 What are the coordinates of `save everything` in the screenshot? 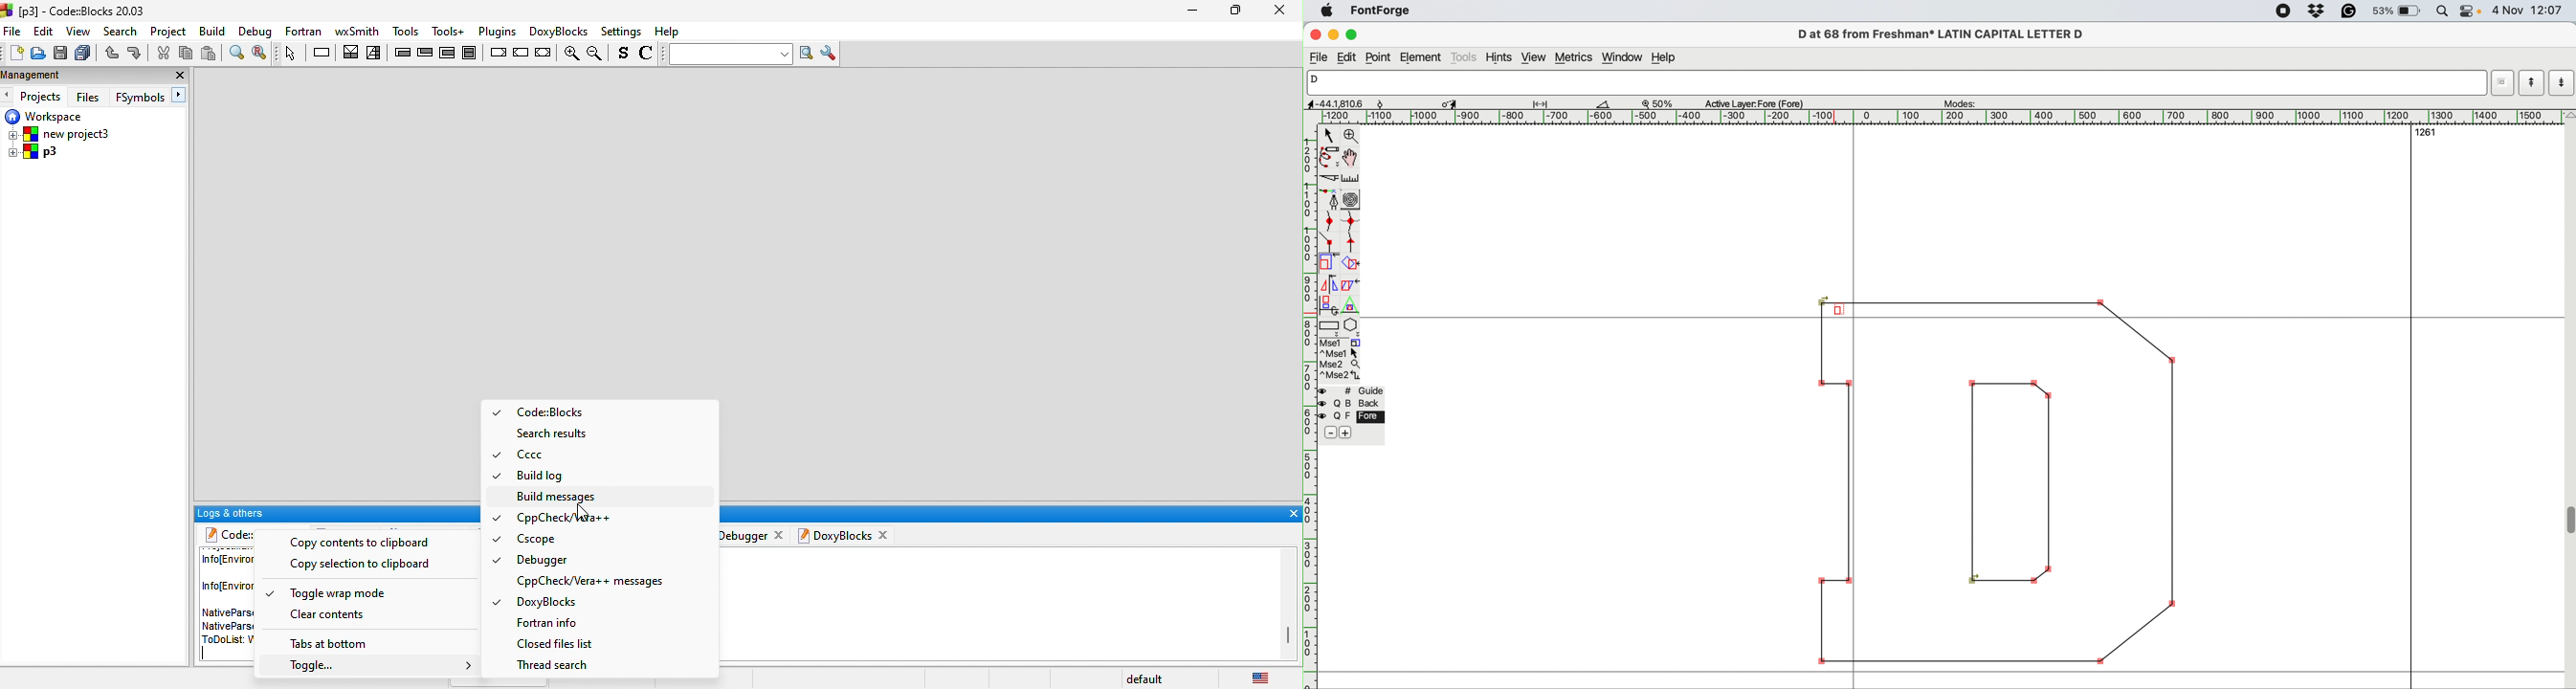 It's located at (82, 54).